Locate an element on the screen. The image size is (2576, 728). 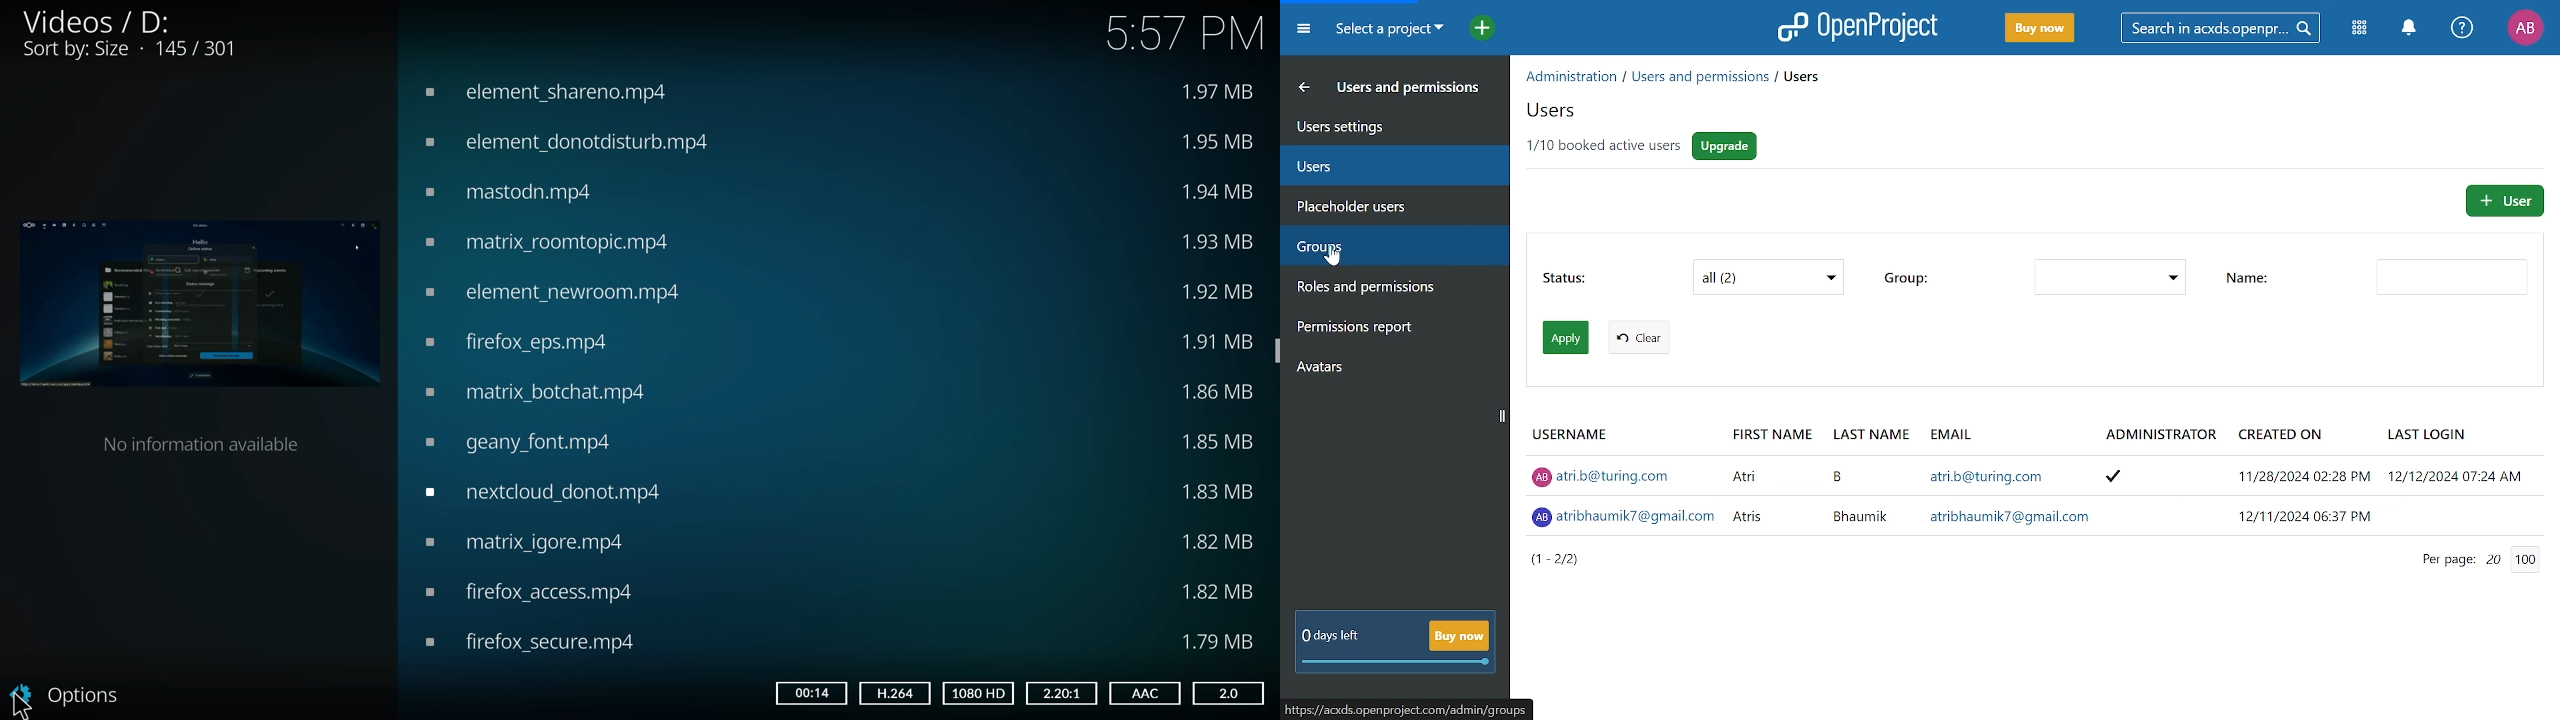
cursor is located at coordinates (22, 704).